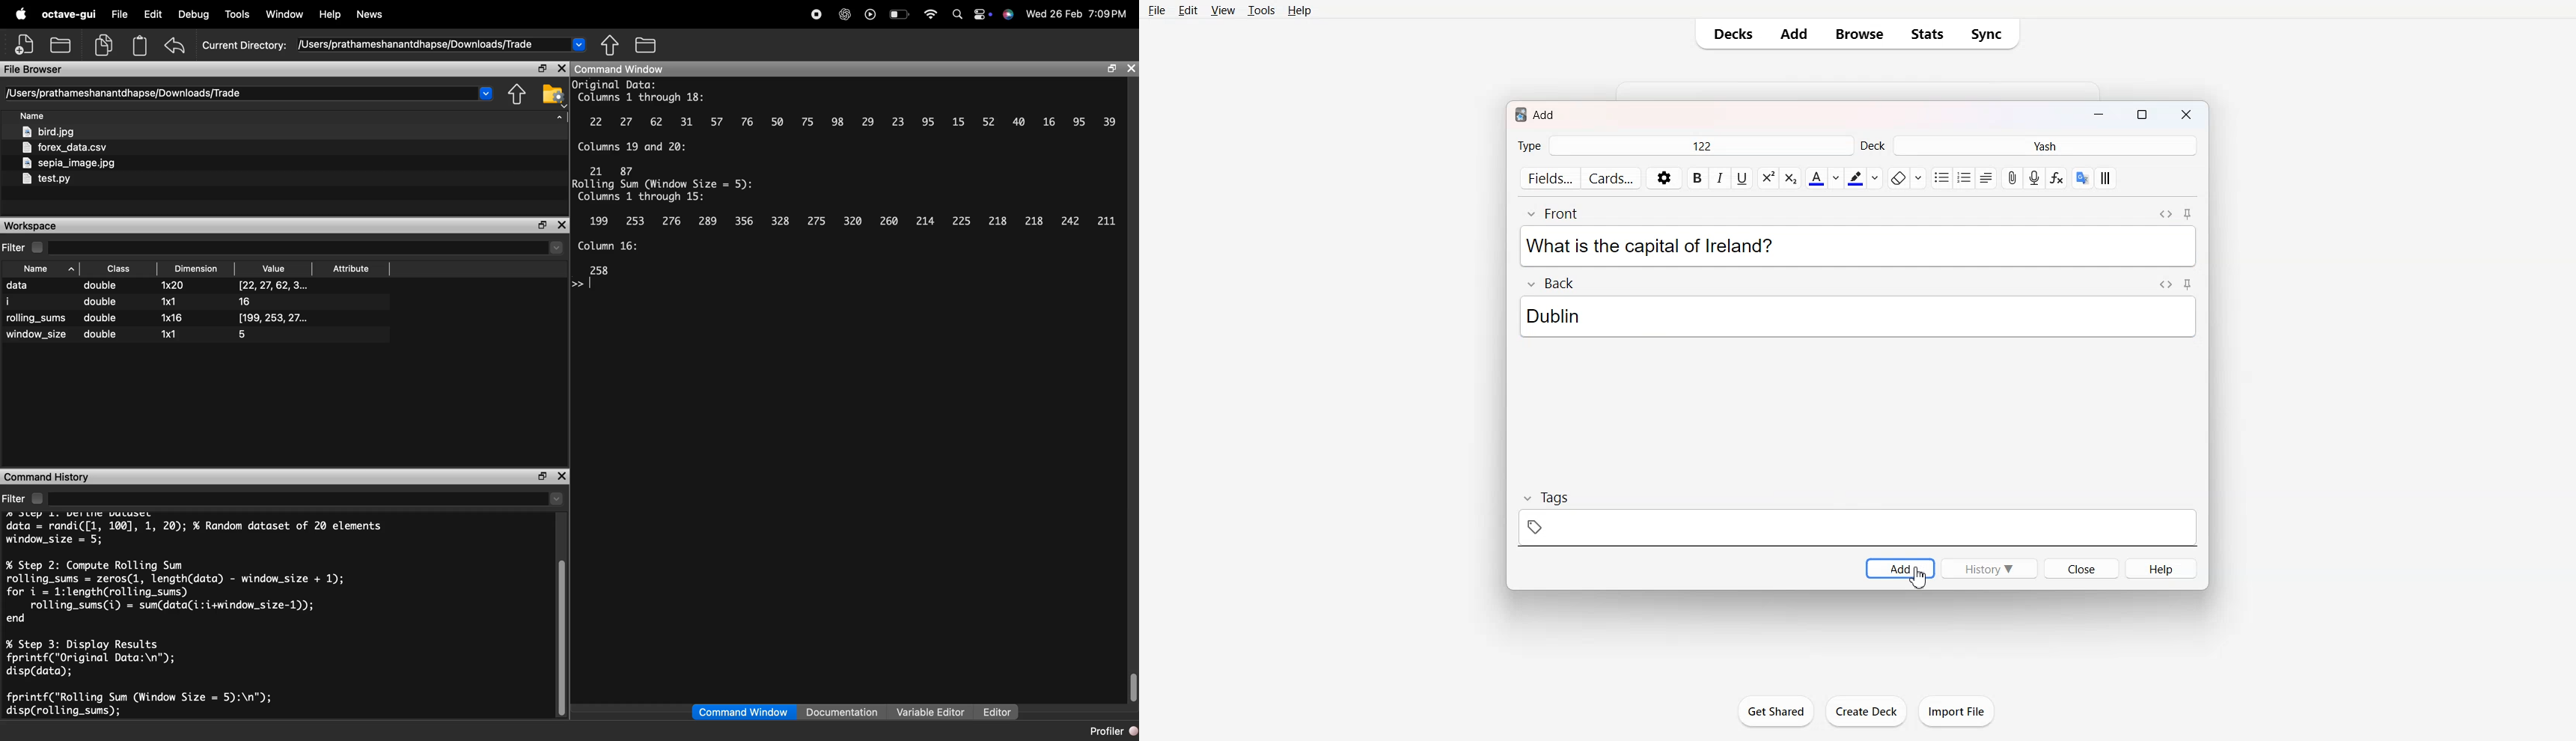 The height and width of the screenshot is (756, 2576). What do you see at coordinates (2189, 214) in the screenshot?
I see `Toggle Sticky` at bounding box center [2189, 214].